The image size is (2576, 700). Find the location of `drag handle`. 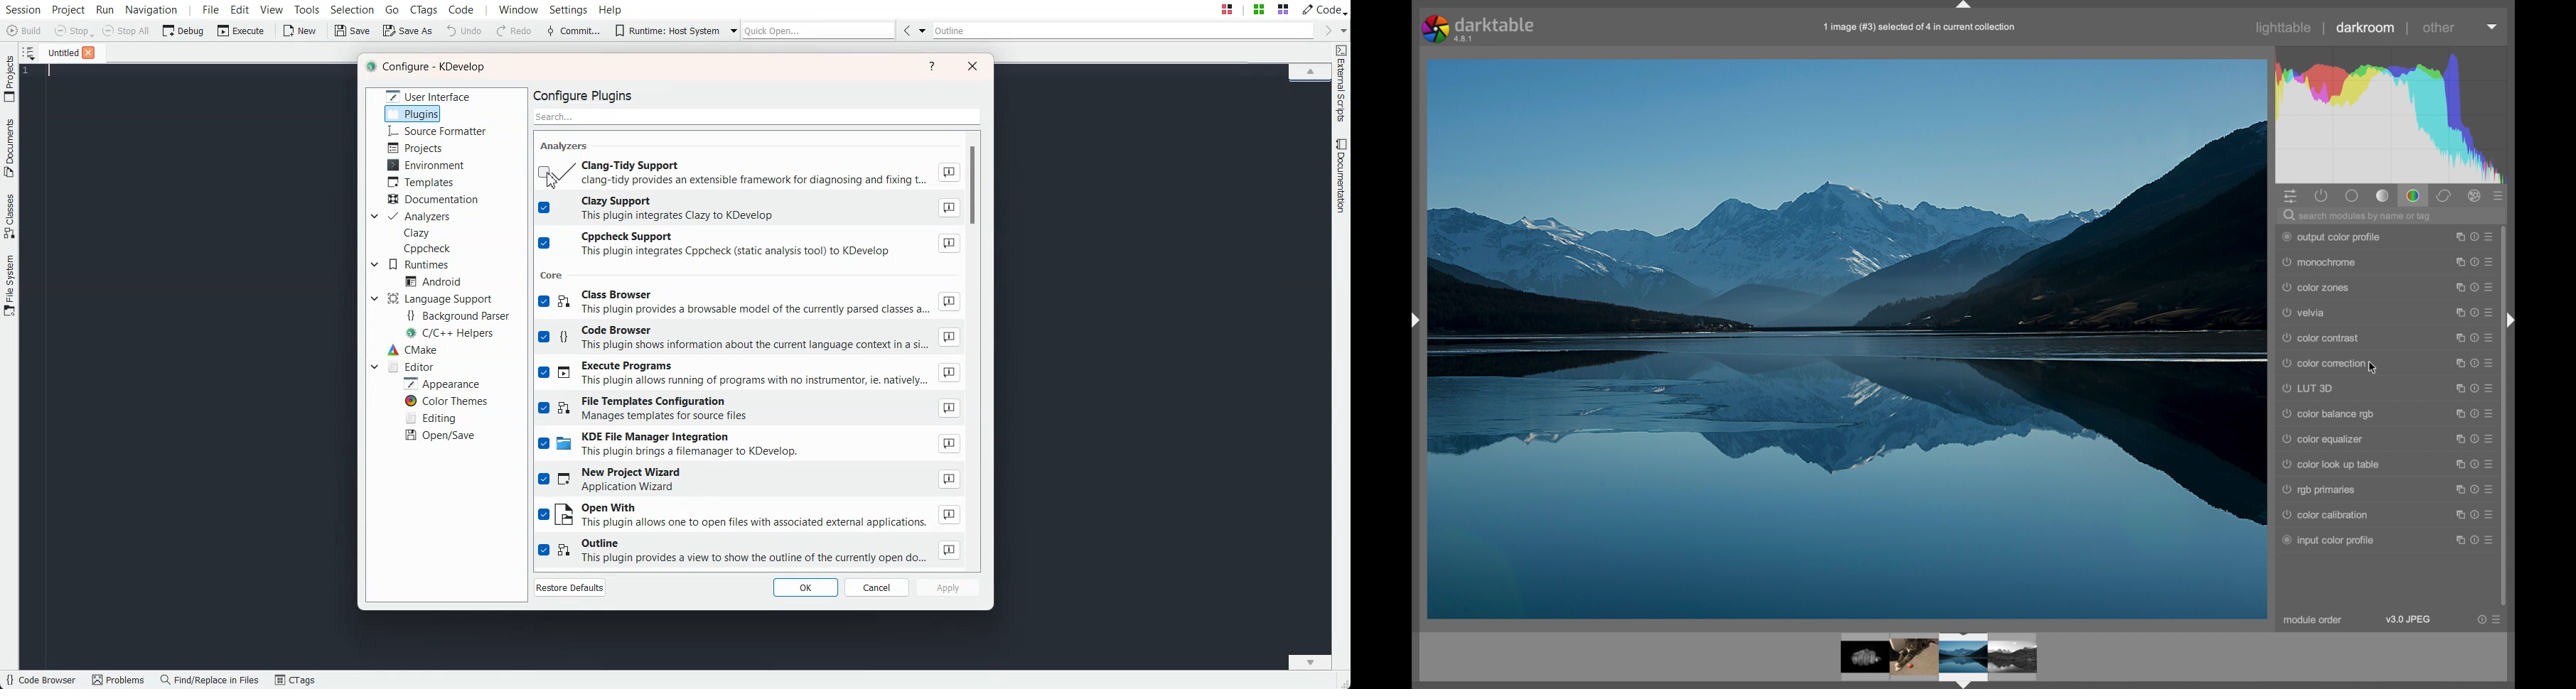

drag handle is located at coordinates (1963, 6).